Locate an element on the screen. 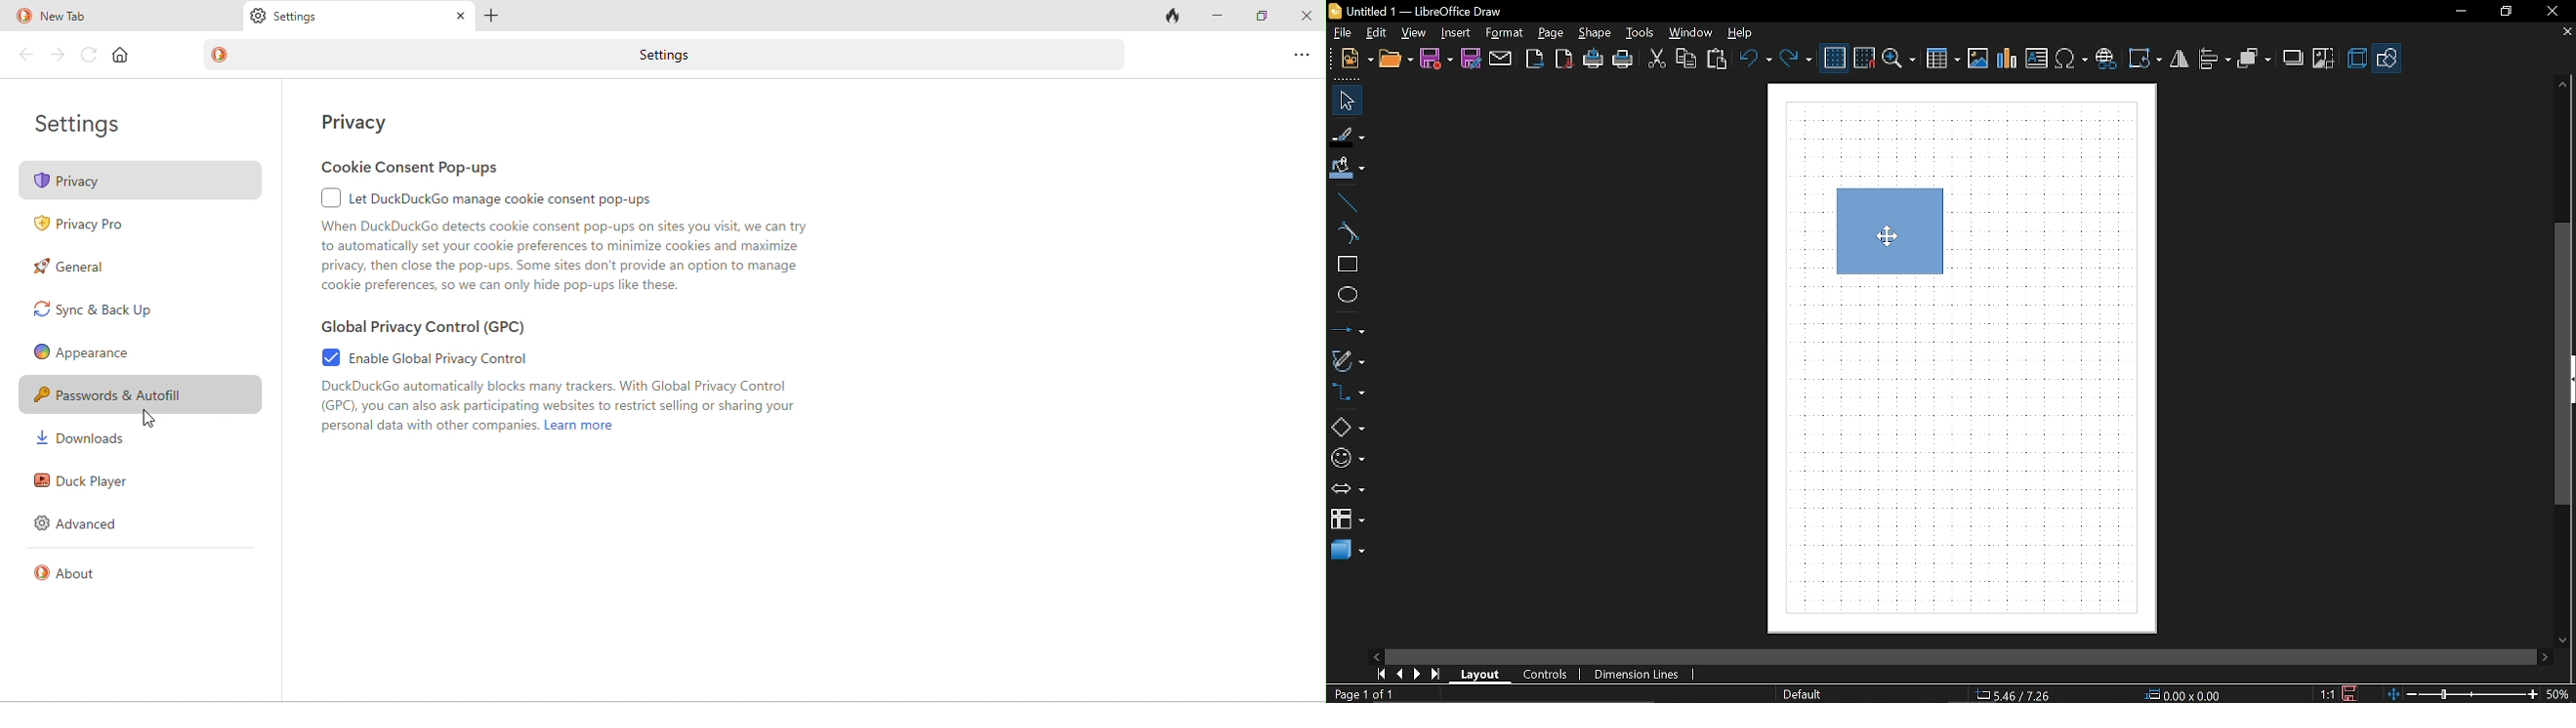 Image resolution: width=2576 pixels, height=728 pixels. about is located at coordinates (82, 576).